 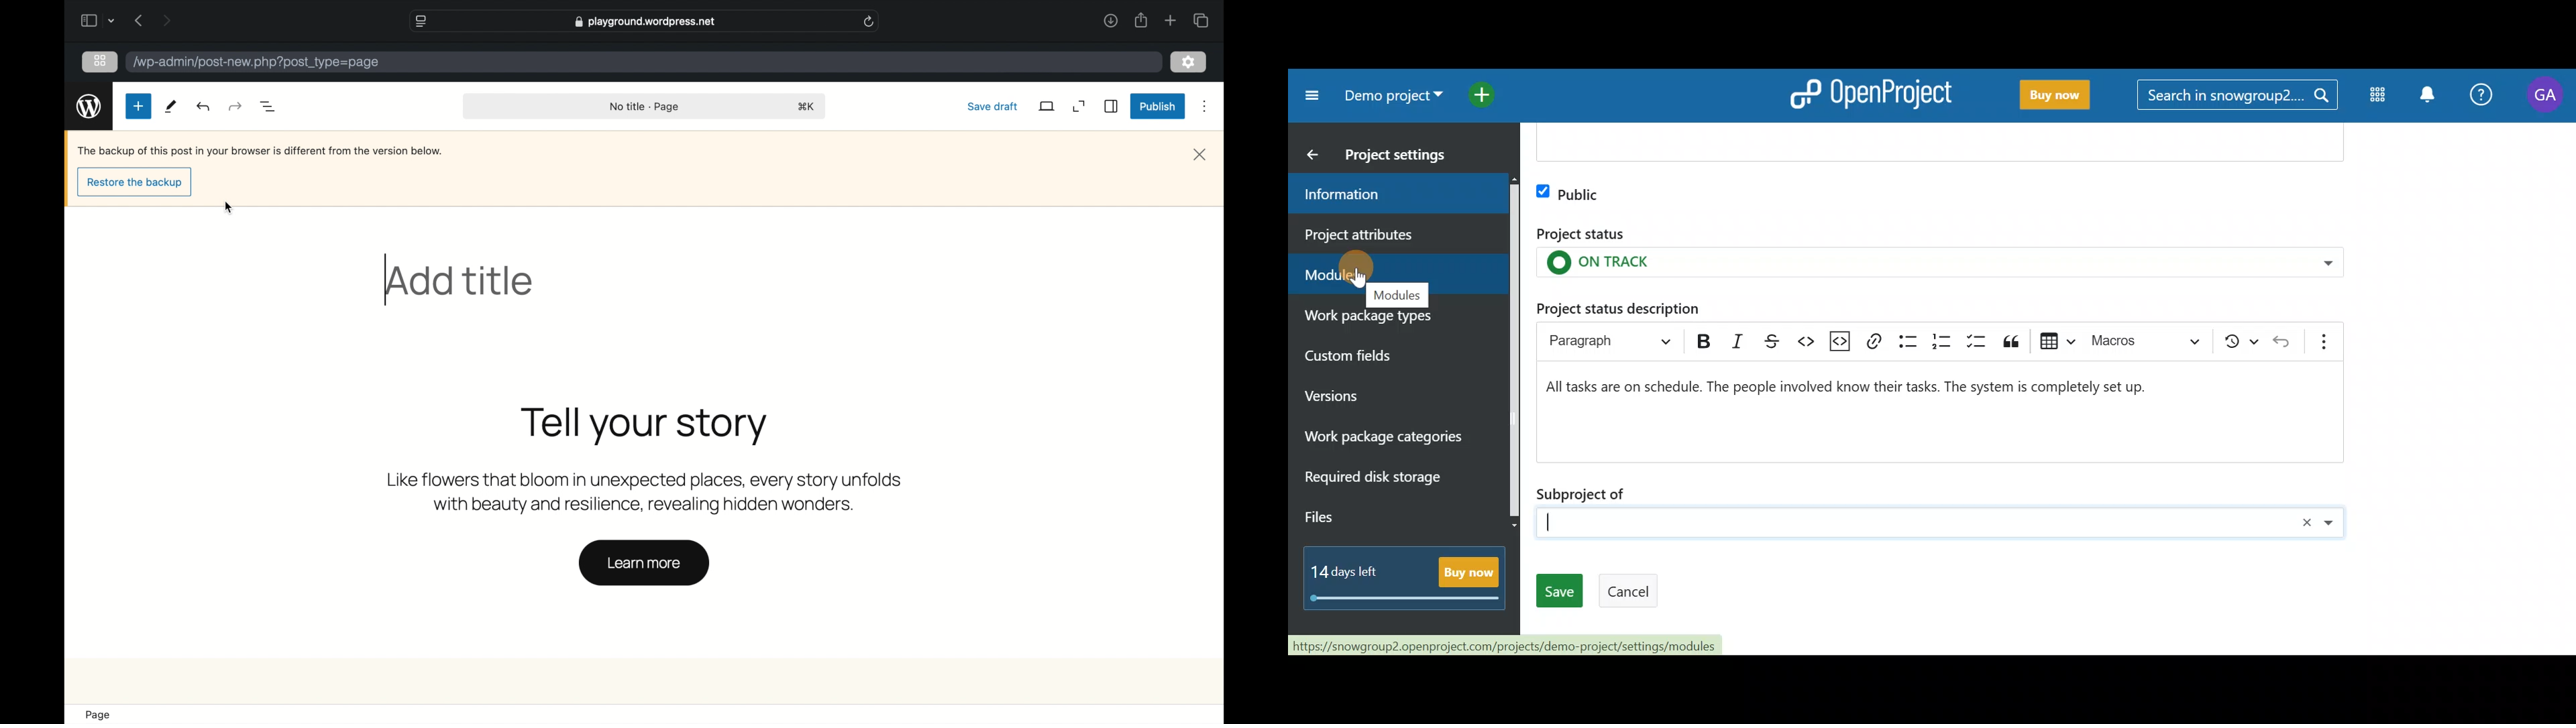 What do you see at coordinates (1309, 98) in the screenshot?
I see `Collapse project menu` at bounding box center [1309, 98].